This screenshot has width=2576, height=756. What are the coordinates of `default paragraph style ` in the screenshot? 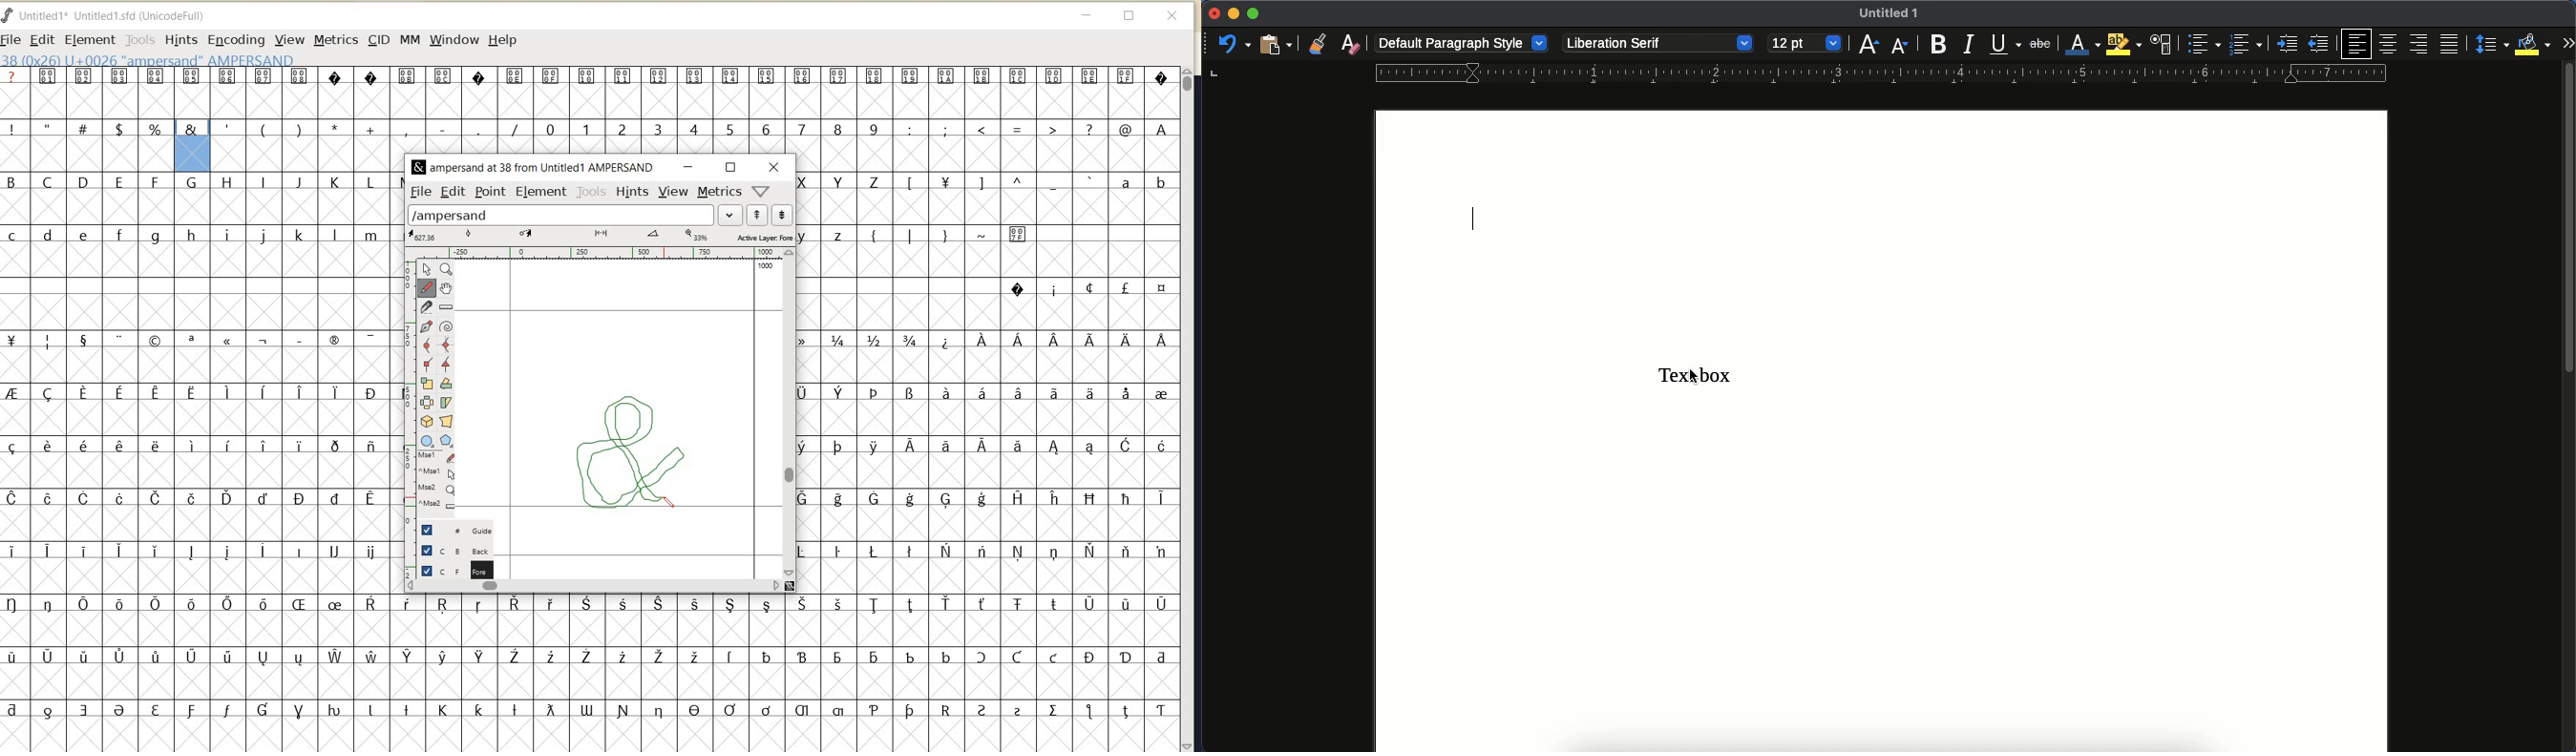 It's located at (1462, 43).